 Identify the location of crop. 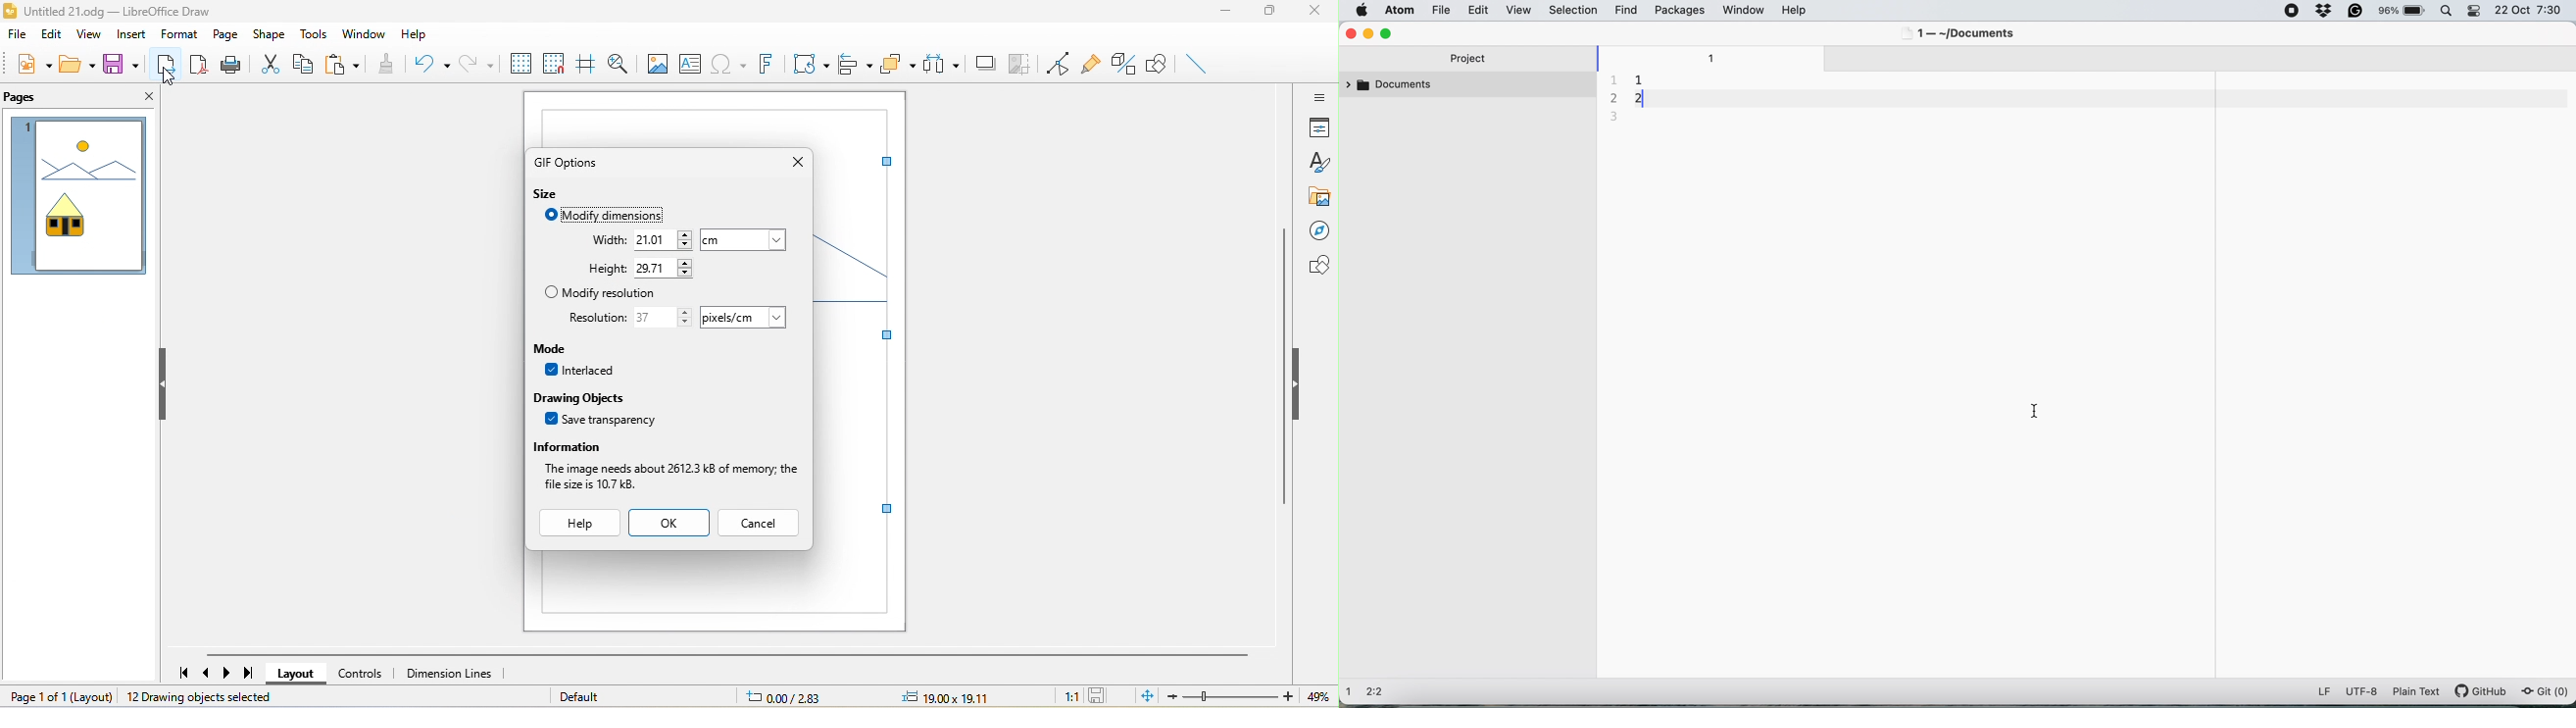
(1020, 65).